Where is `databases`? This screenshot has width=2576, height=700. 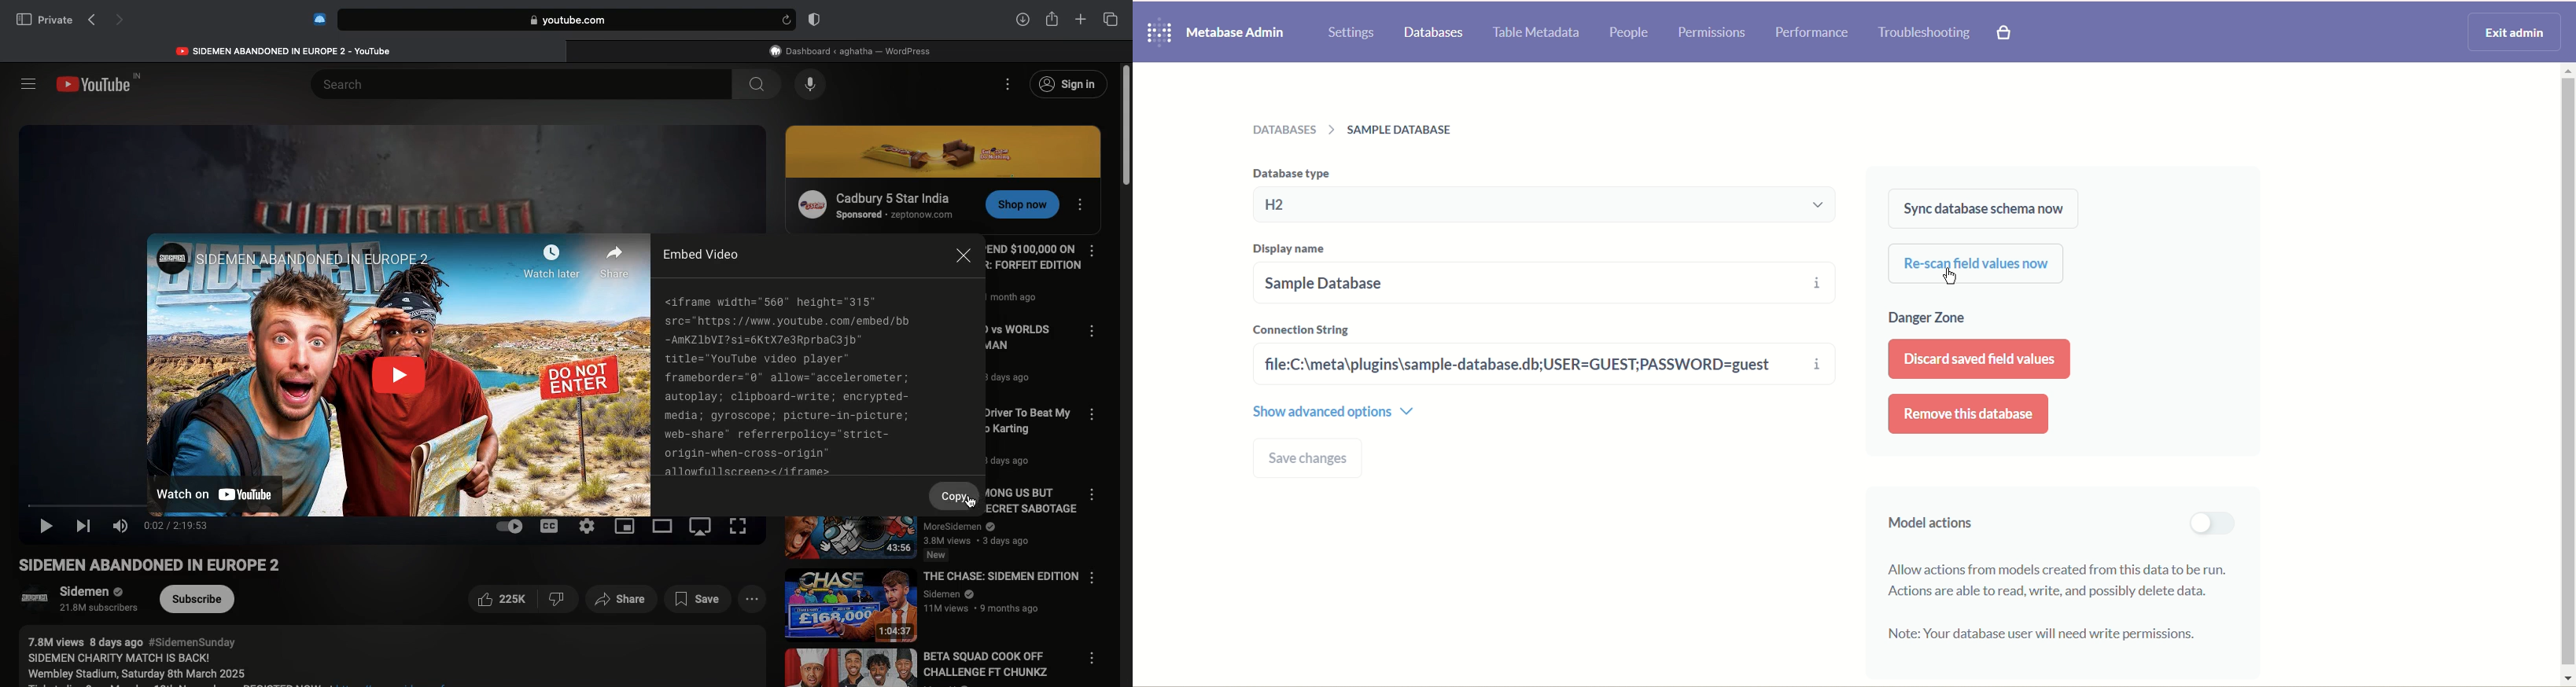 databases is located at coordinates (1434, 34).